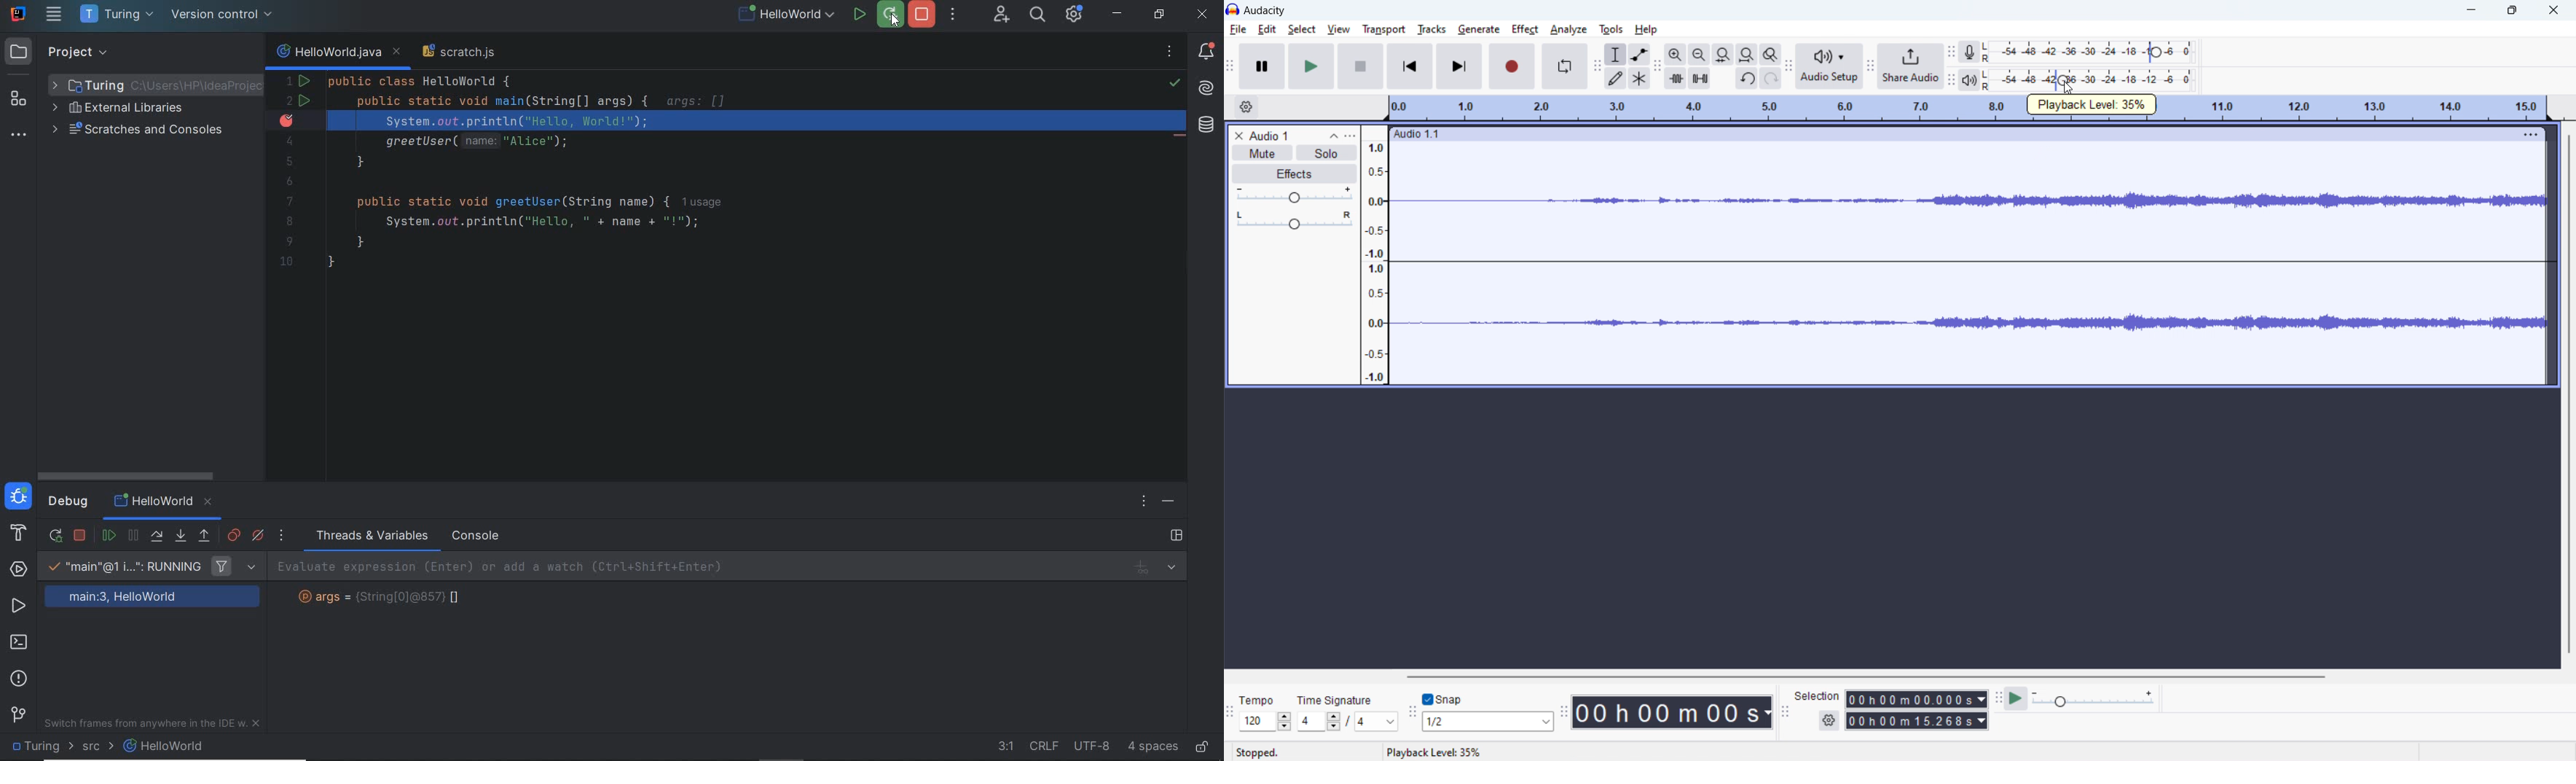  What do you see at coordinates (1699, 78) in the screenshot?
I see `silence selection` at bounding box center [1699, 78].